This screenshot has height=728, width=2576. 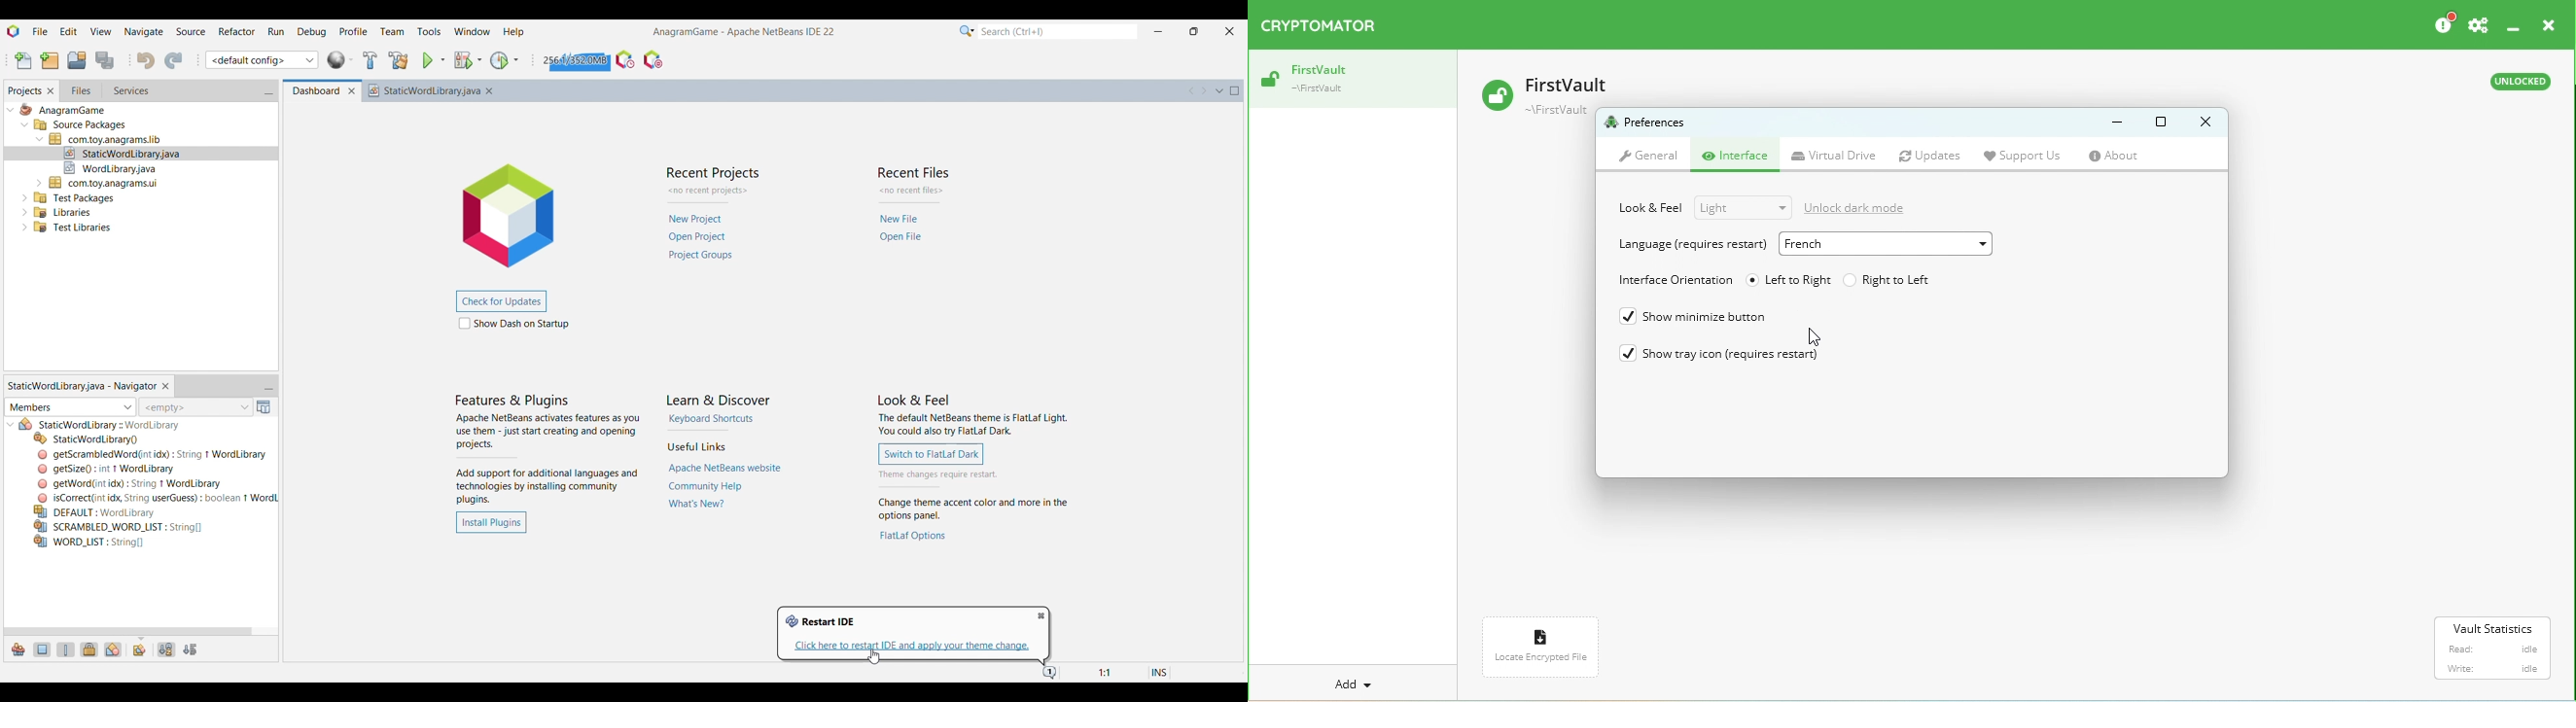 What do you see at coordinates (429, 31) in the screenshot?
I see `Tools menu` at bounding box center [429, 31].